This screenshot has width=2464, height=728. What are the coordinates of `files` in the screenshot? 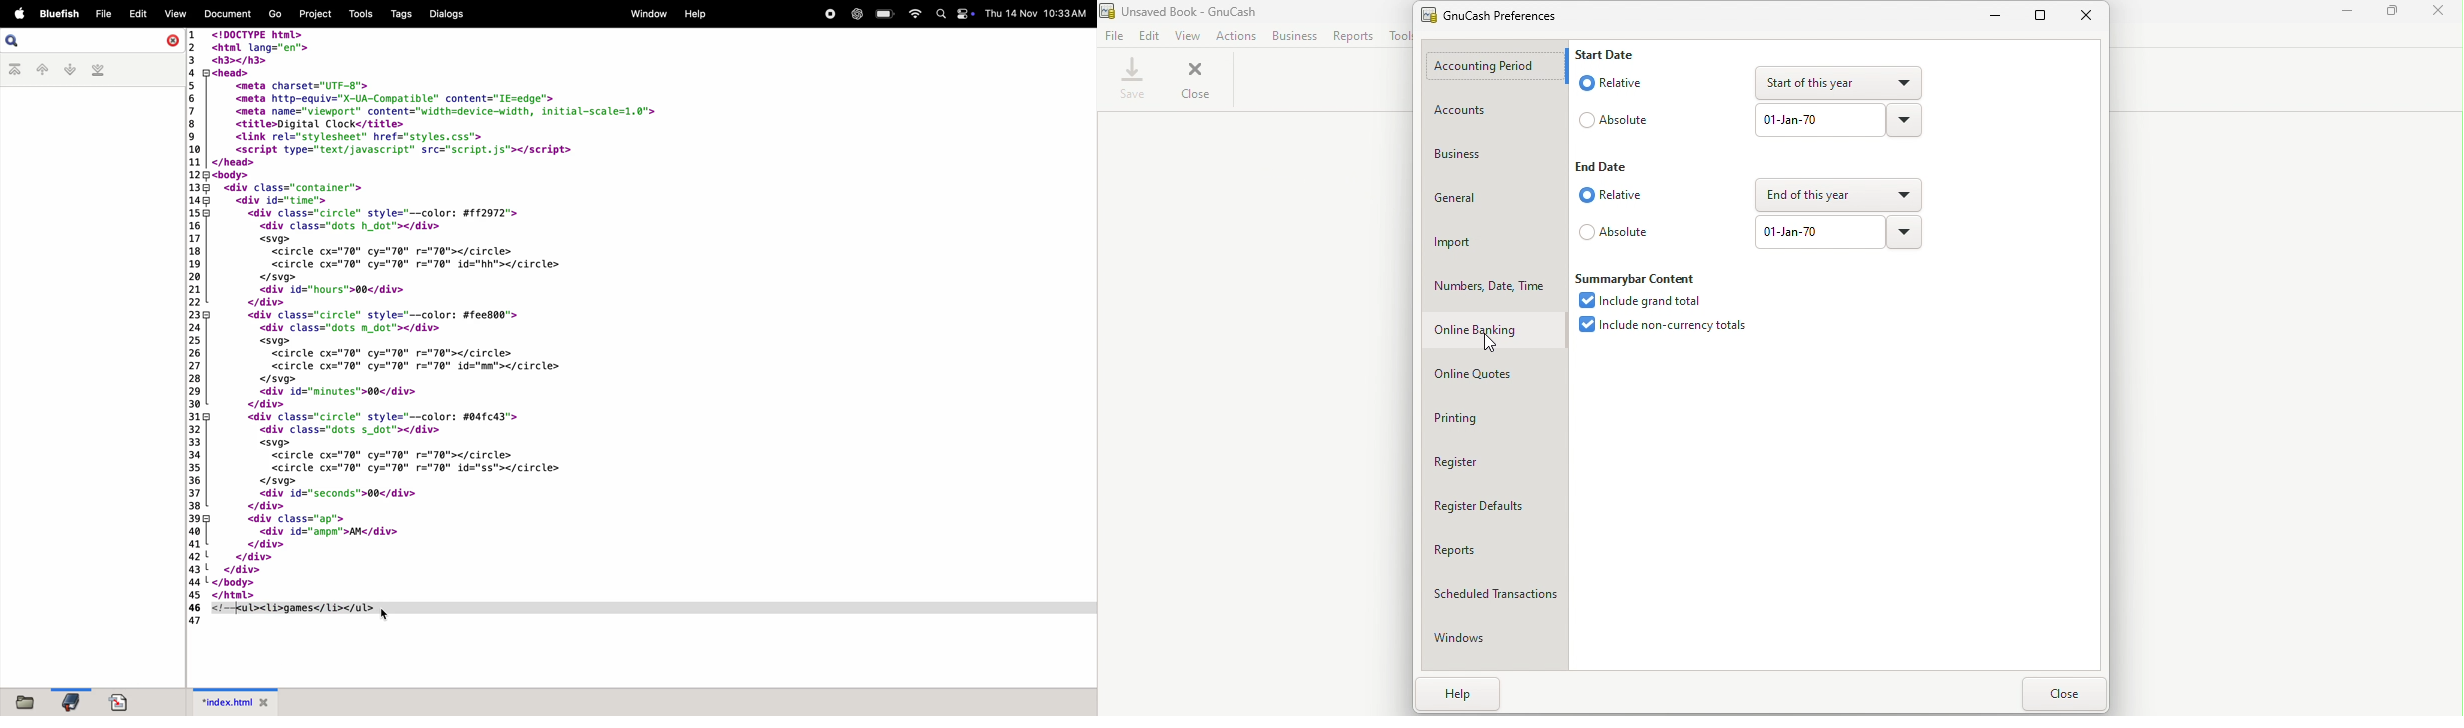 It's located at (27, 703).